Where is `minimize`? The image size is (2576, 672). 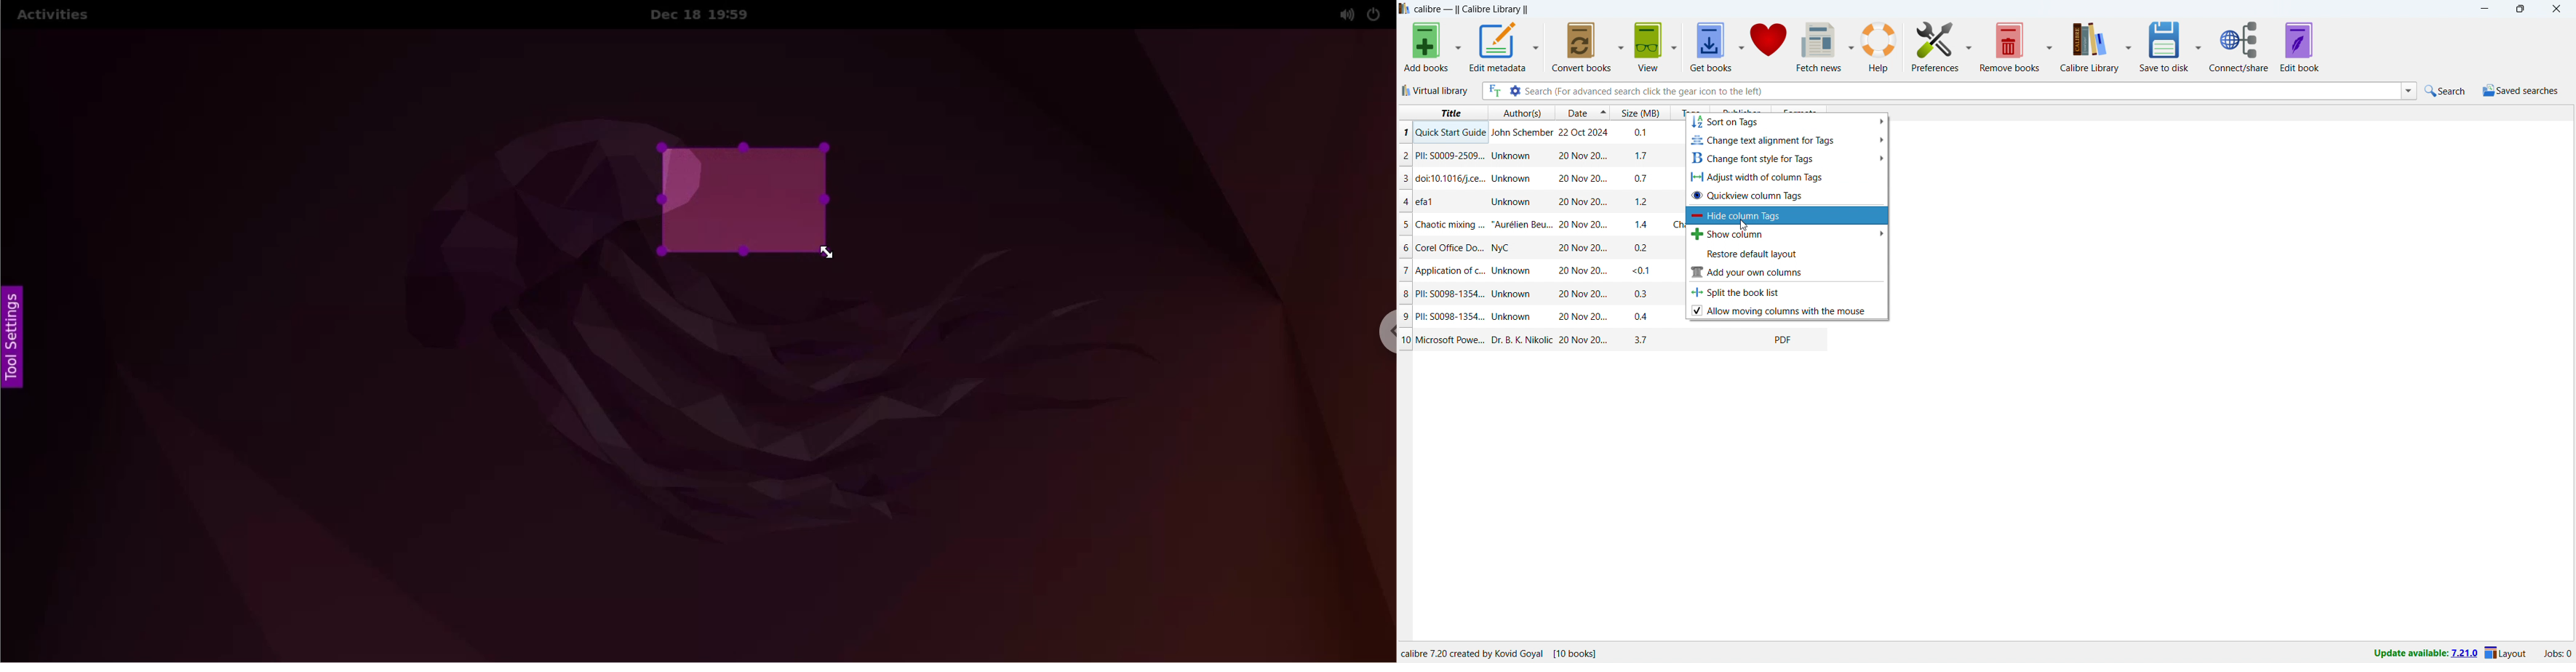 minimize is located at coordinates (2482, 9).